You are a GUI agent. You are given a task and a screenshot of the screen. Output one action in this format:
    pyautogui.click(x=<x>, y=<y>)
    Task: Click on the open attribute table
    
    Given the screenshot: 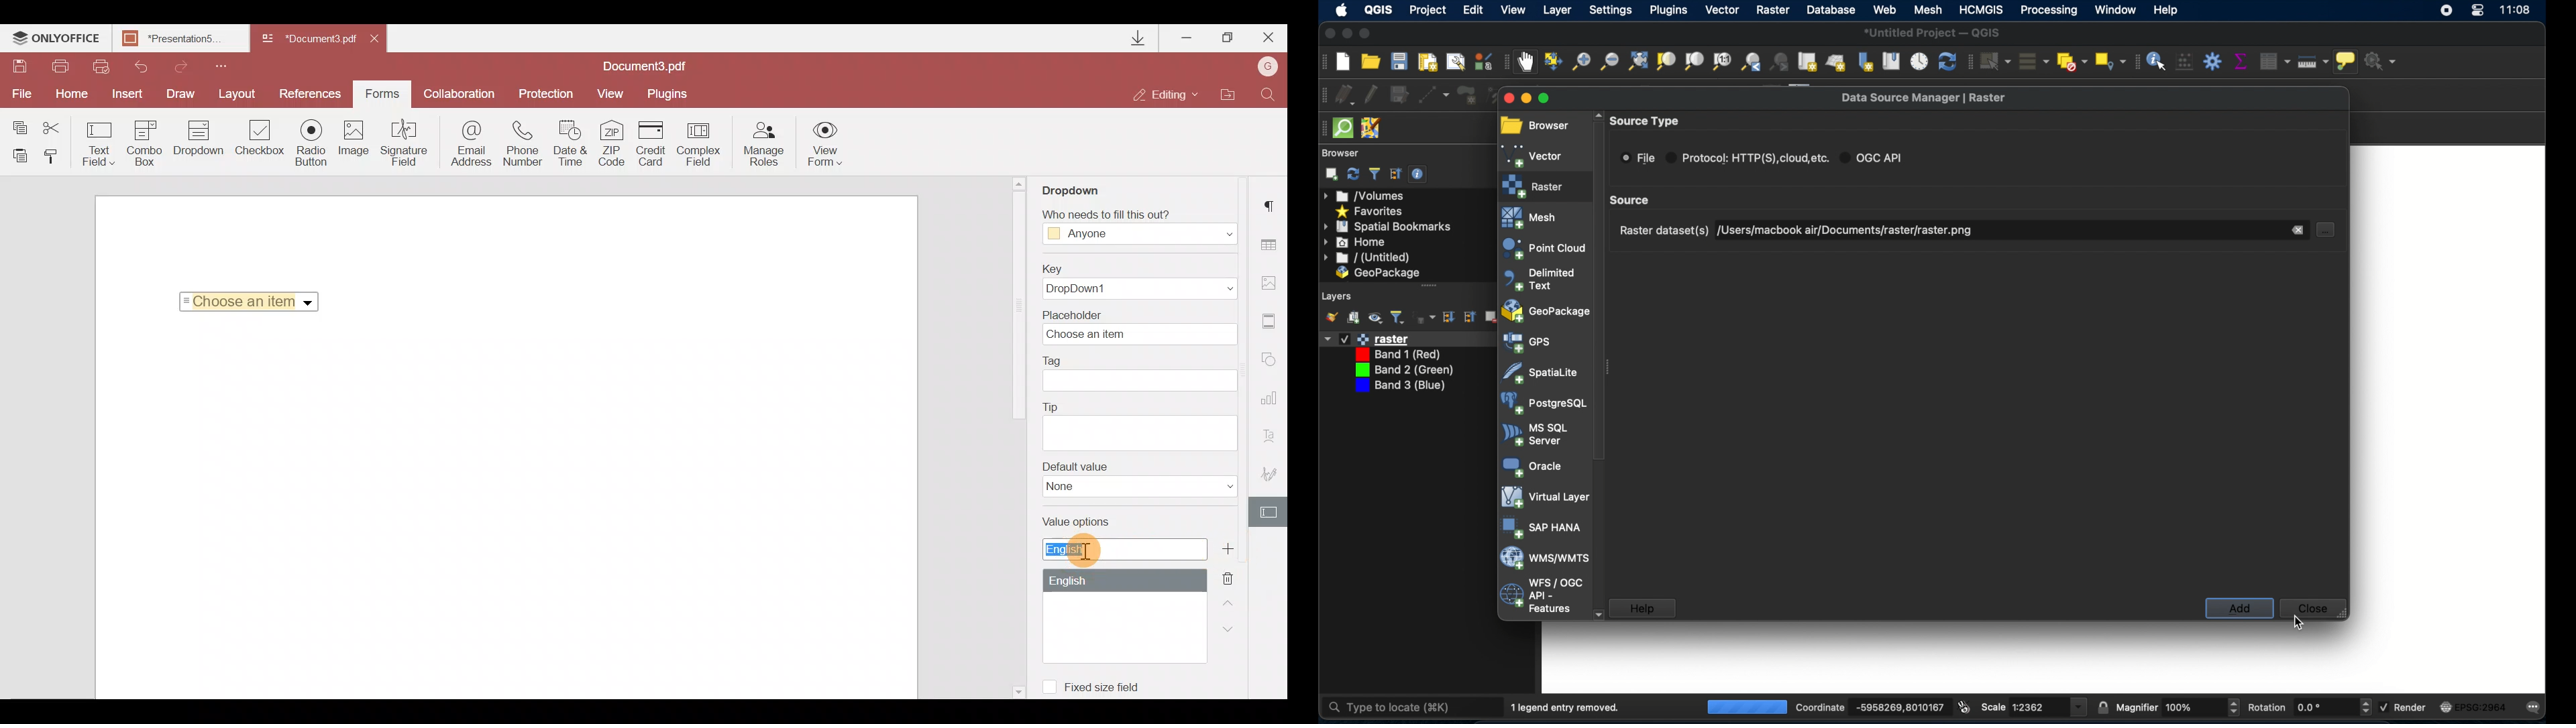 What is the action you would take?
    pyautogui.click(x=2272, y=60)
    